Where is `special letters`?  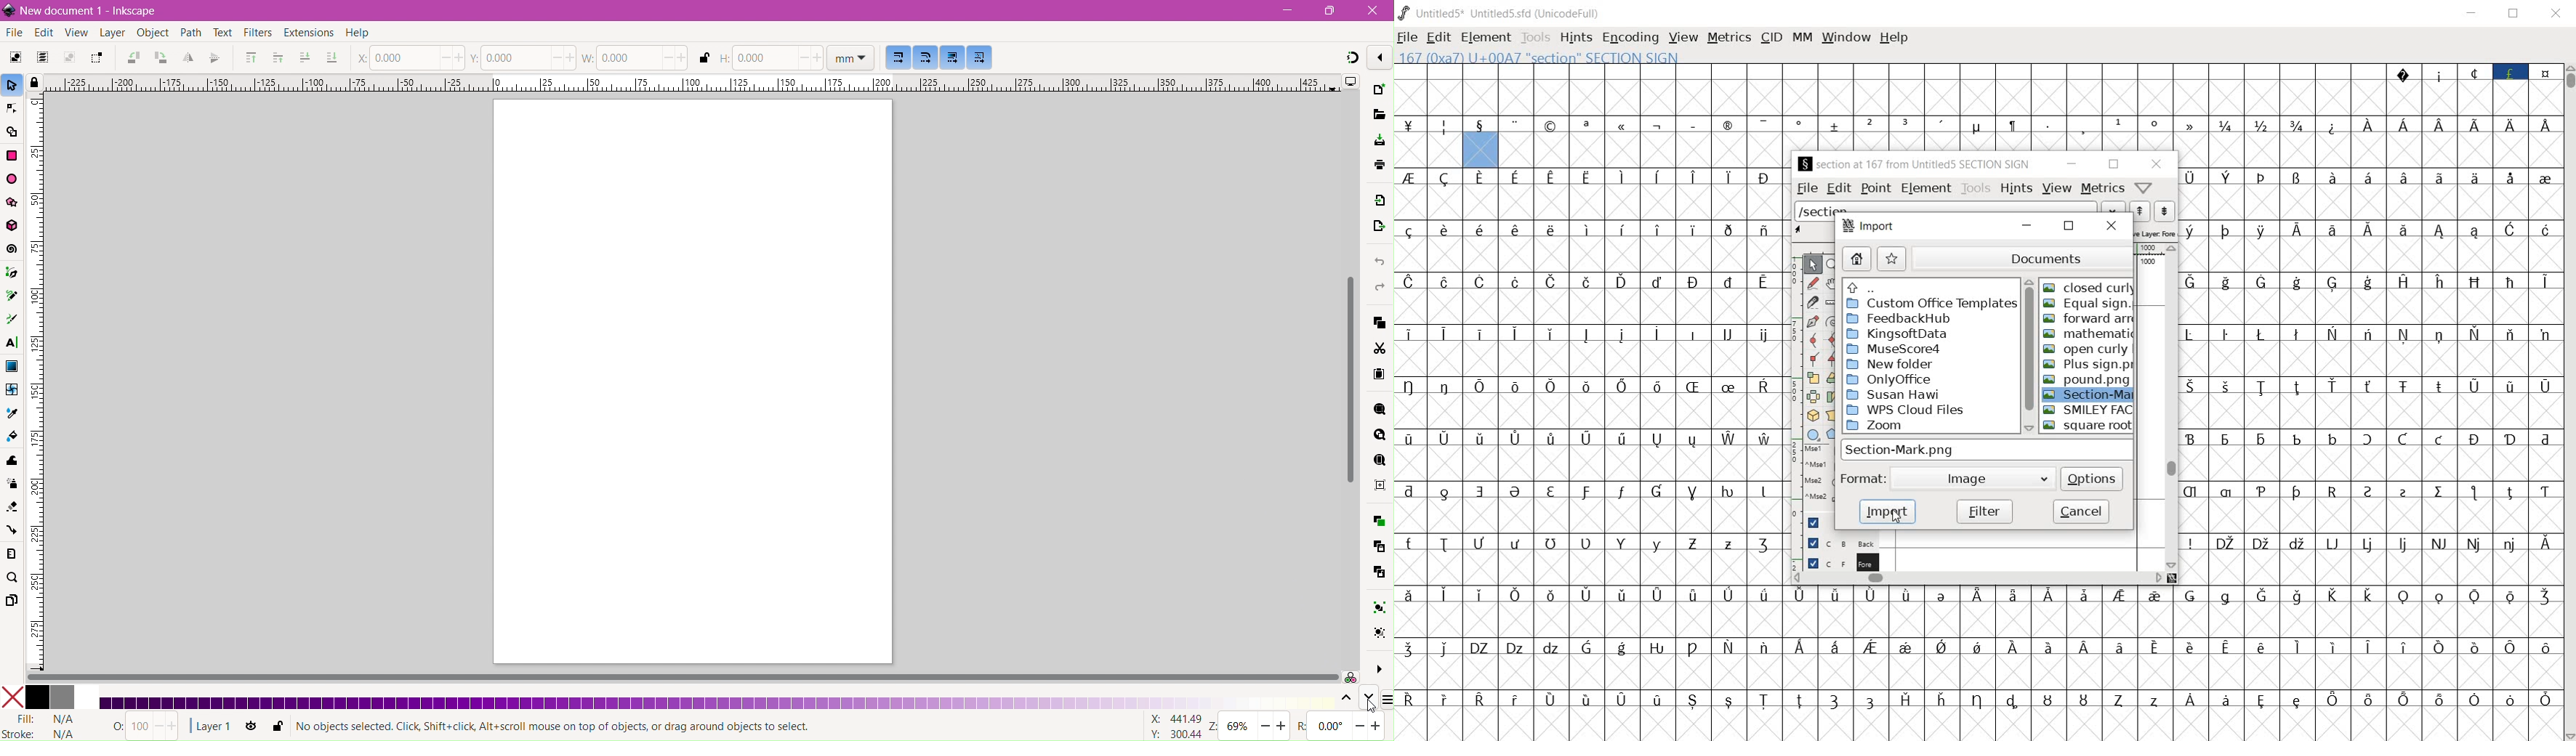
special letters is located at coordinates (1595, 281).